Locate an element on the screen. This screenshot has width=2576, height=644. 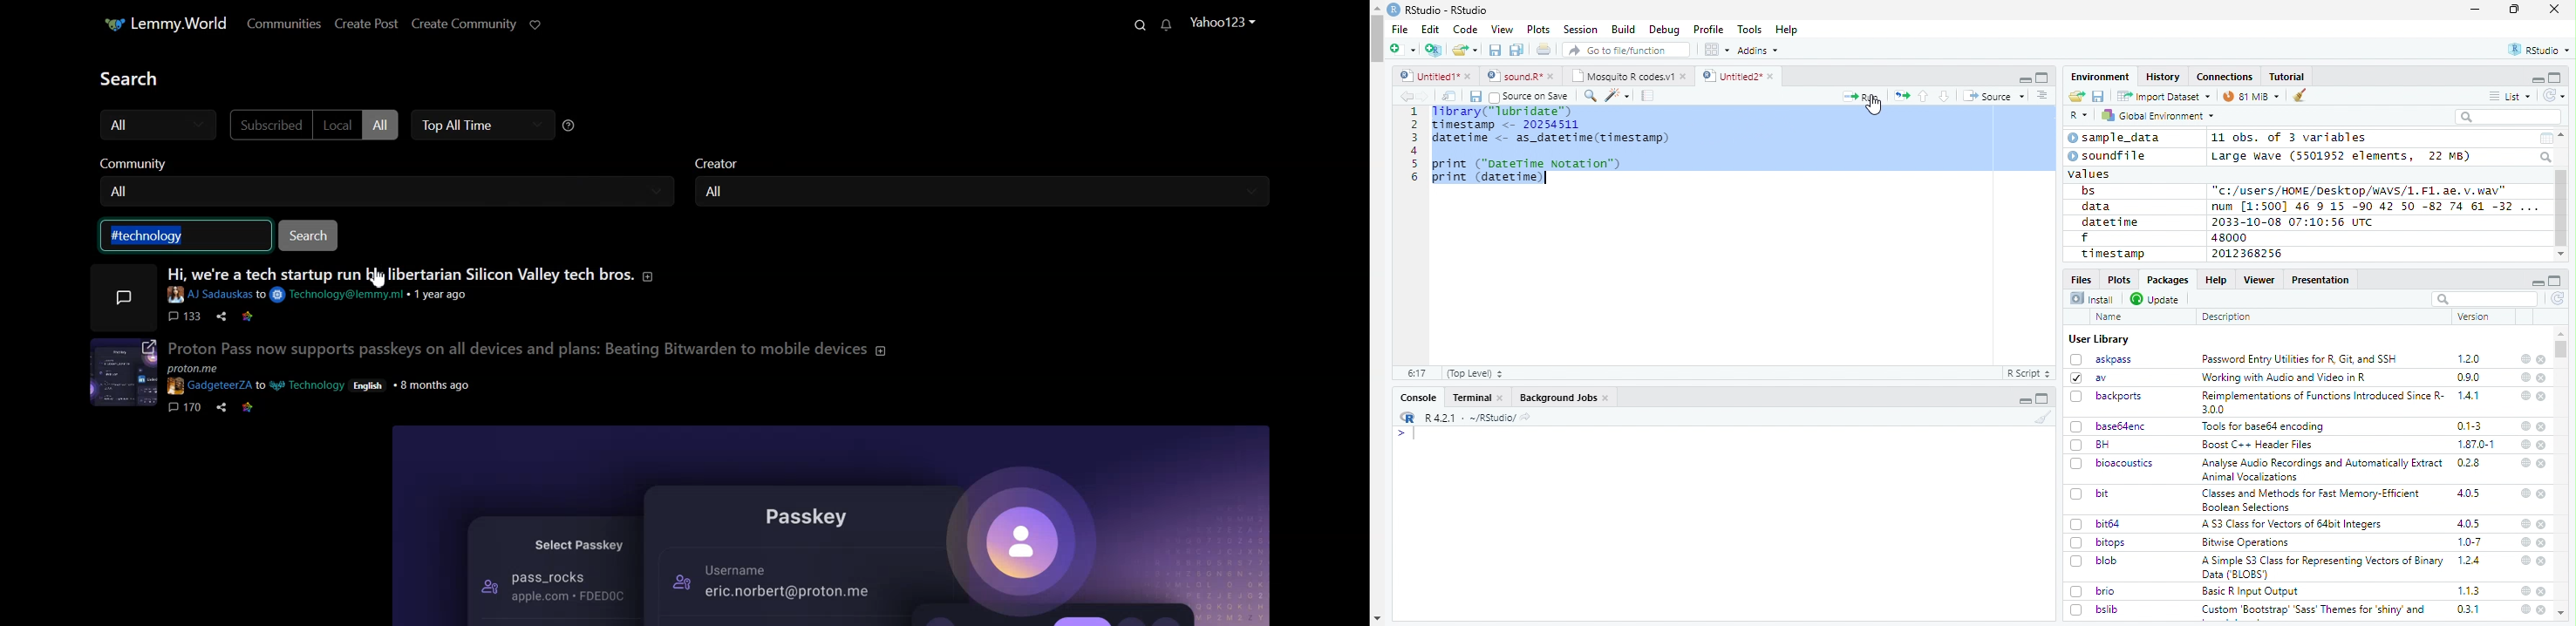
help is located at coordinates (2524, 462).